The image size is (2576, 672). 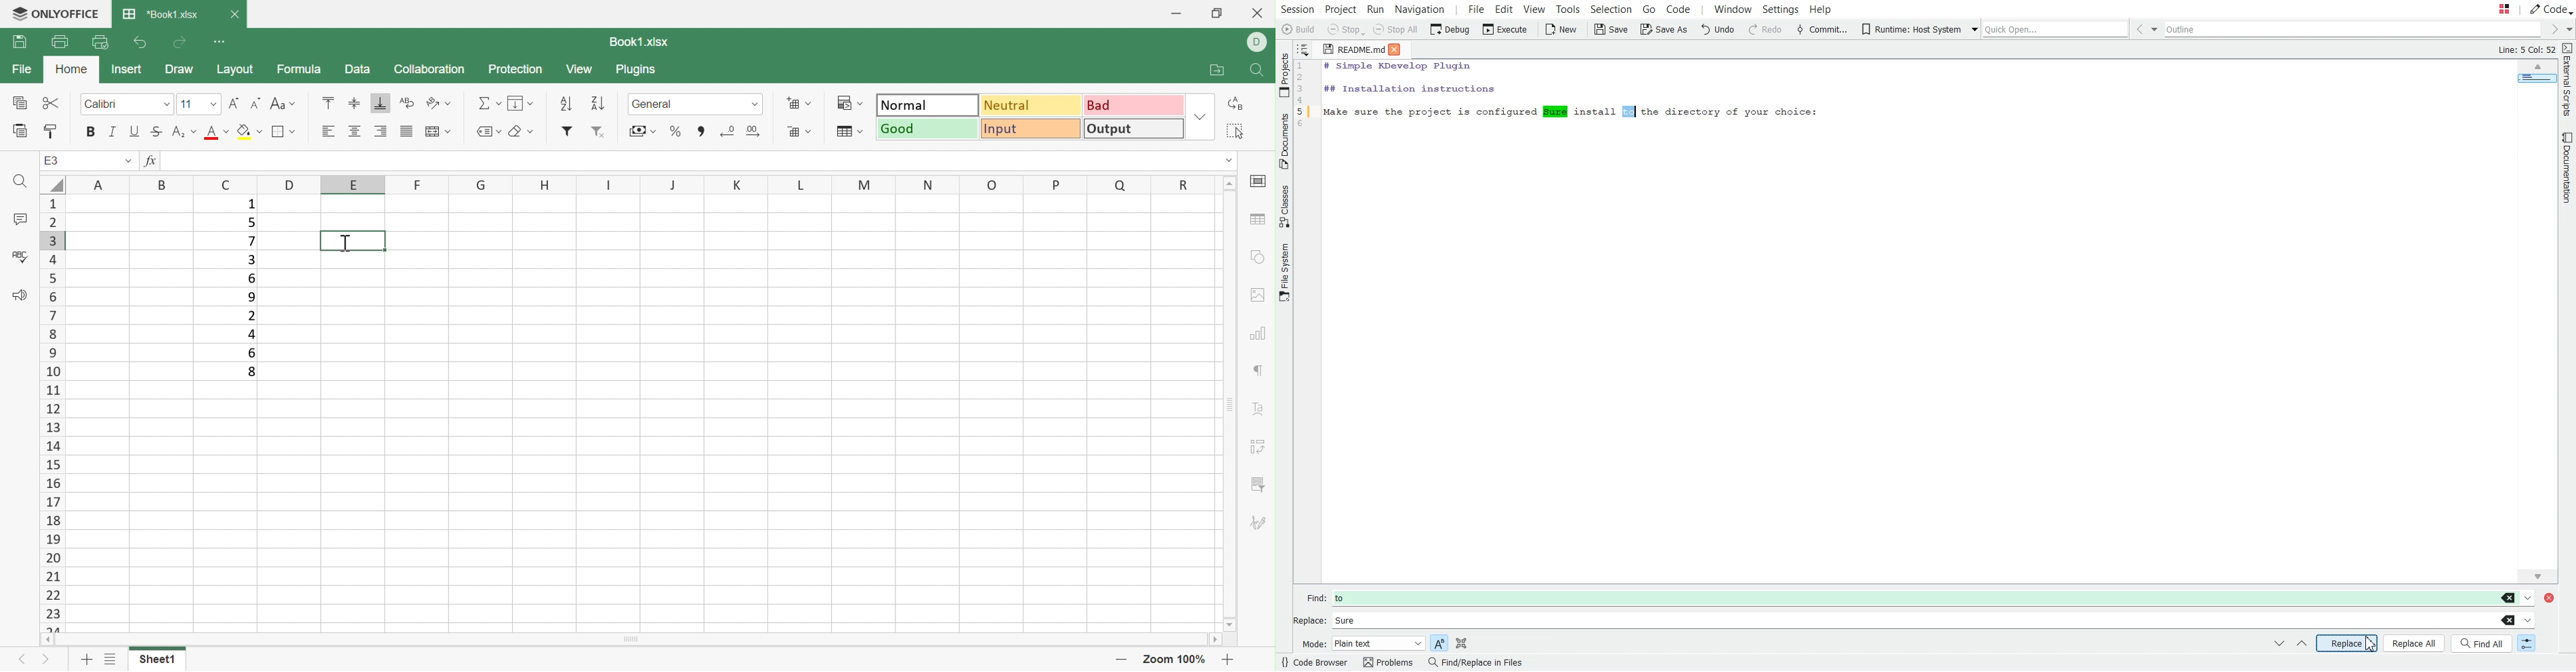 I want to click on Ascending order, so click(x=565, y=104).